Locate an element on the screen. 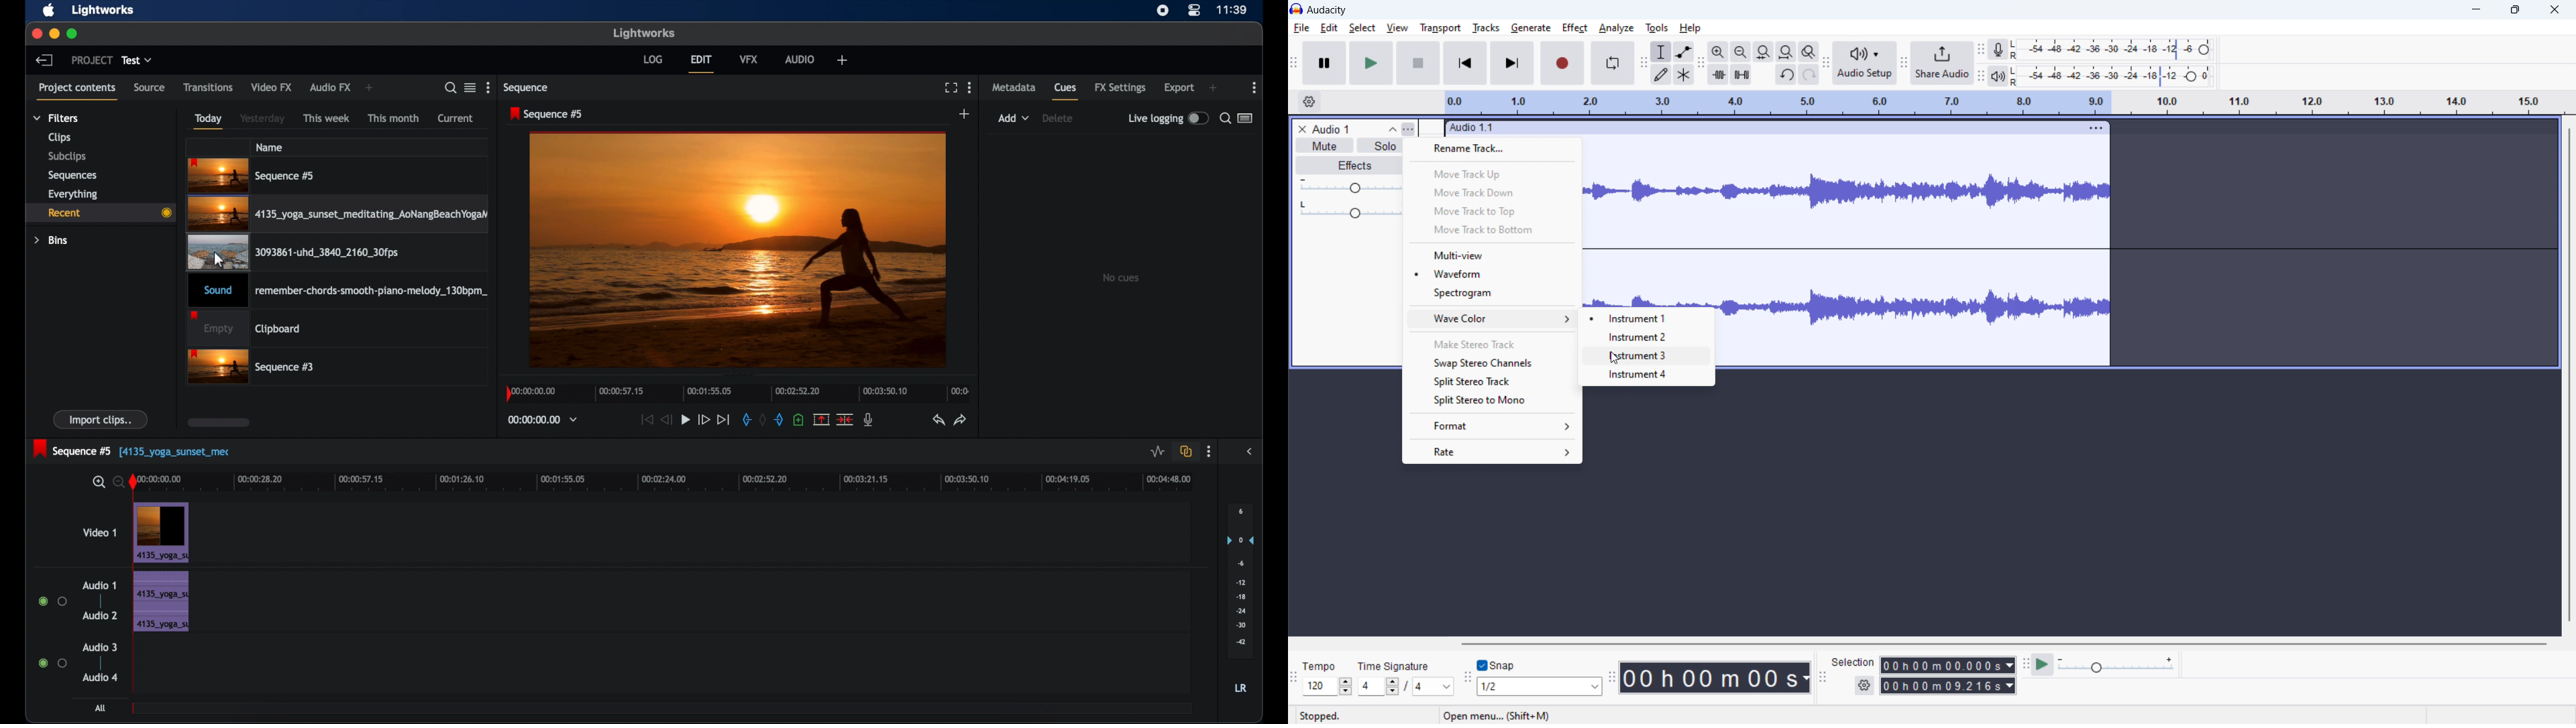 The image size is (2576, 728). moreoptions is located at coordinates (1254, 88).